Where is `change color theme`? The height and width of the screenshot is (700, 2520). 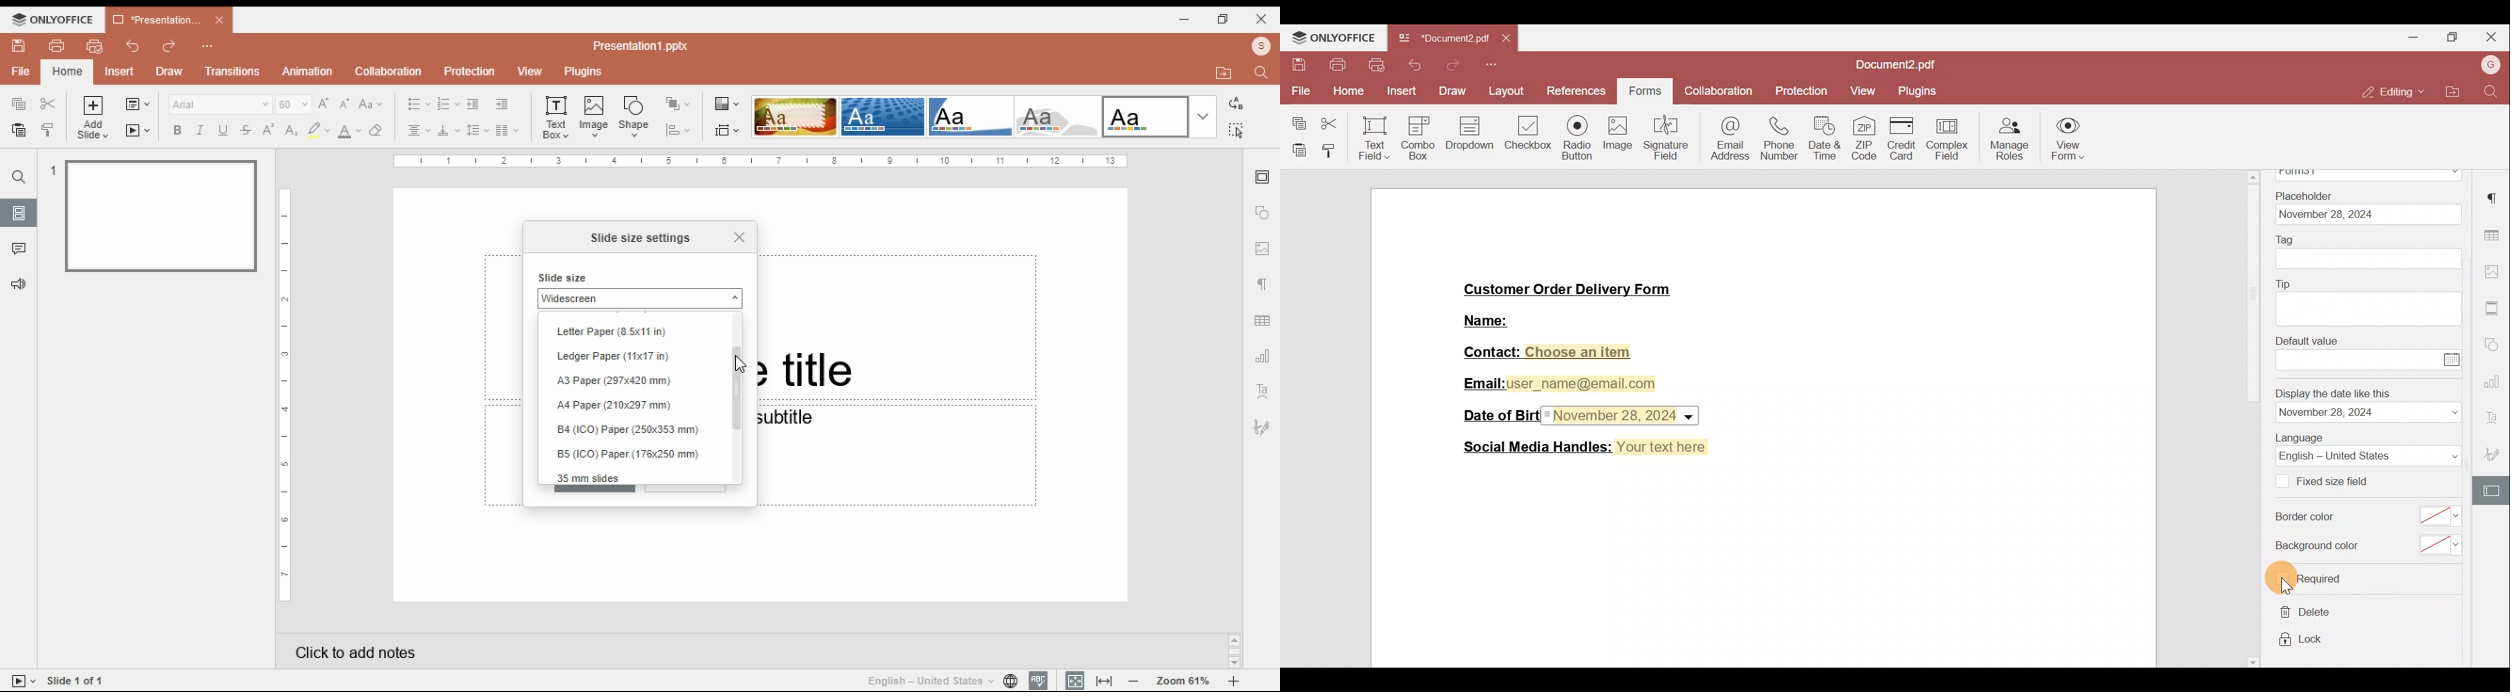
change color theme is located at coordinates (727, 104).